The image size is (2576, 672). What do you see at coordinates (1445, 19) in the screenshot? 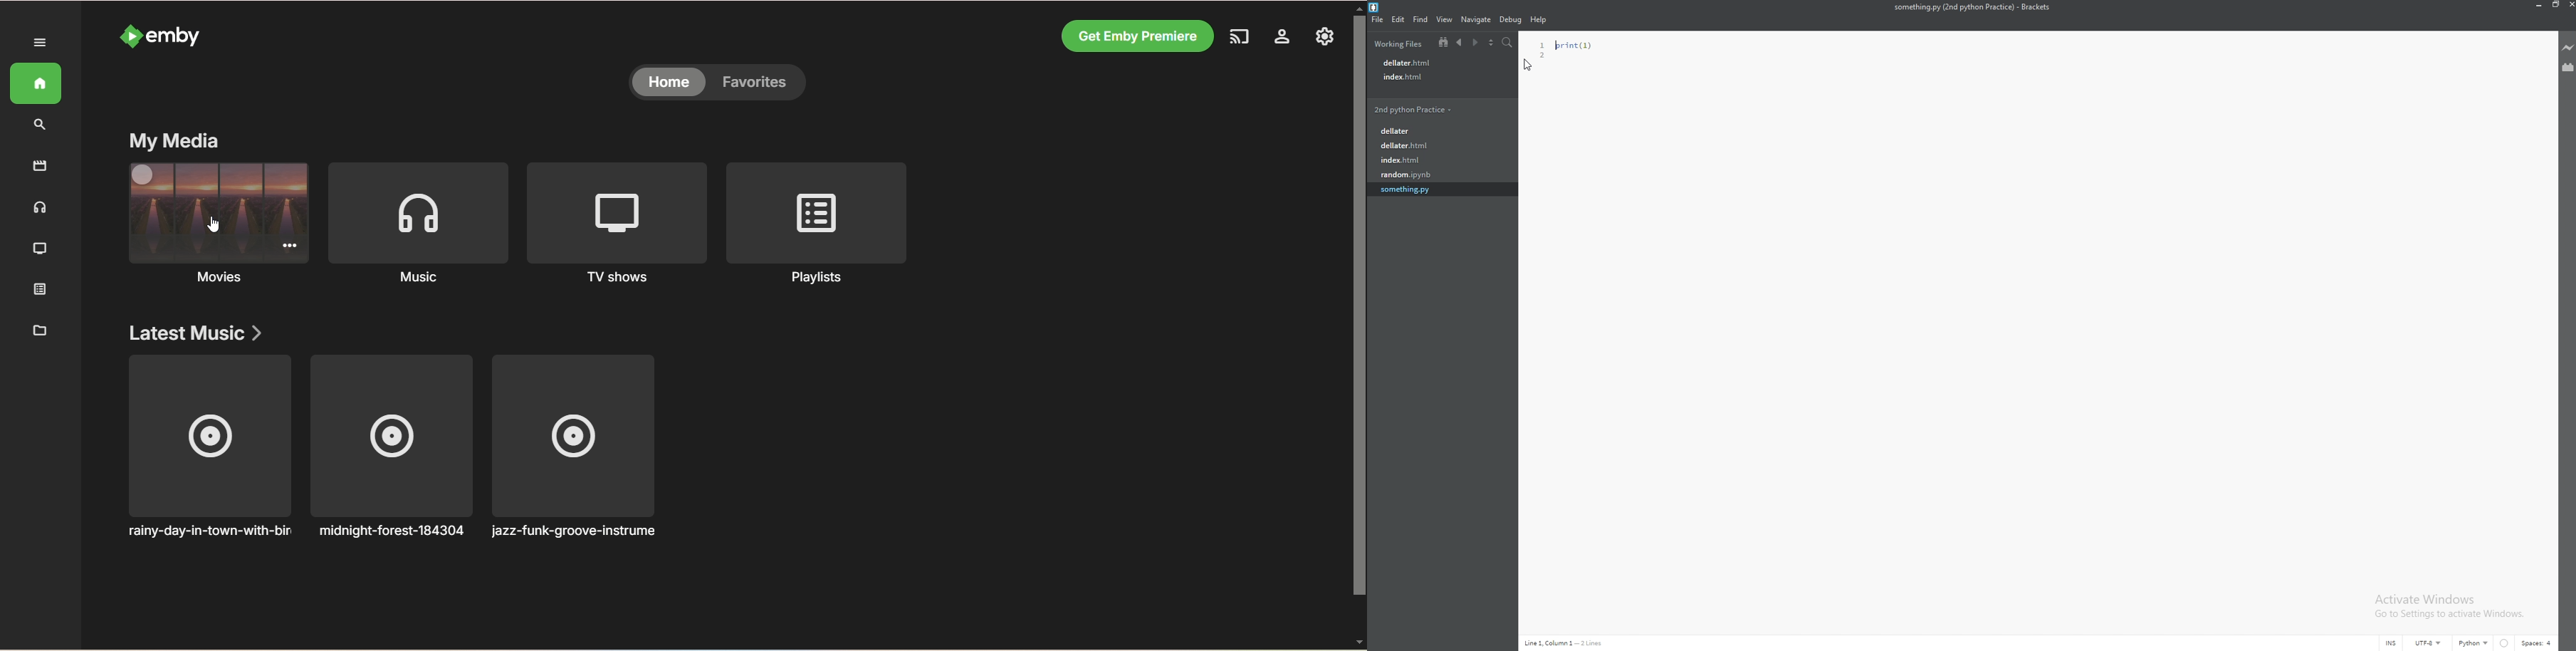
I see `view` at bounding box center [1445, 19].